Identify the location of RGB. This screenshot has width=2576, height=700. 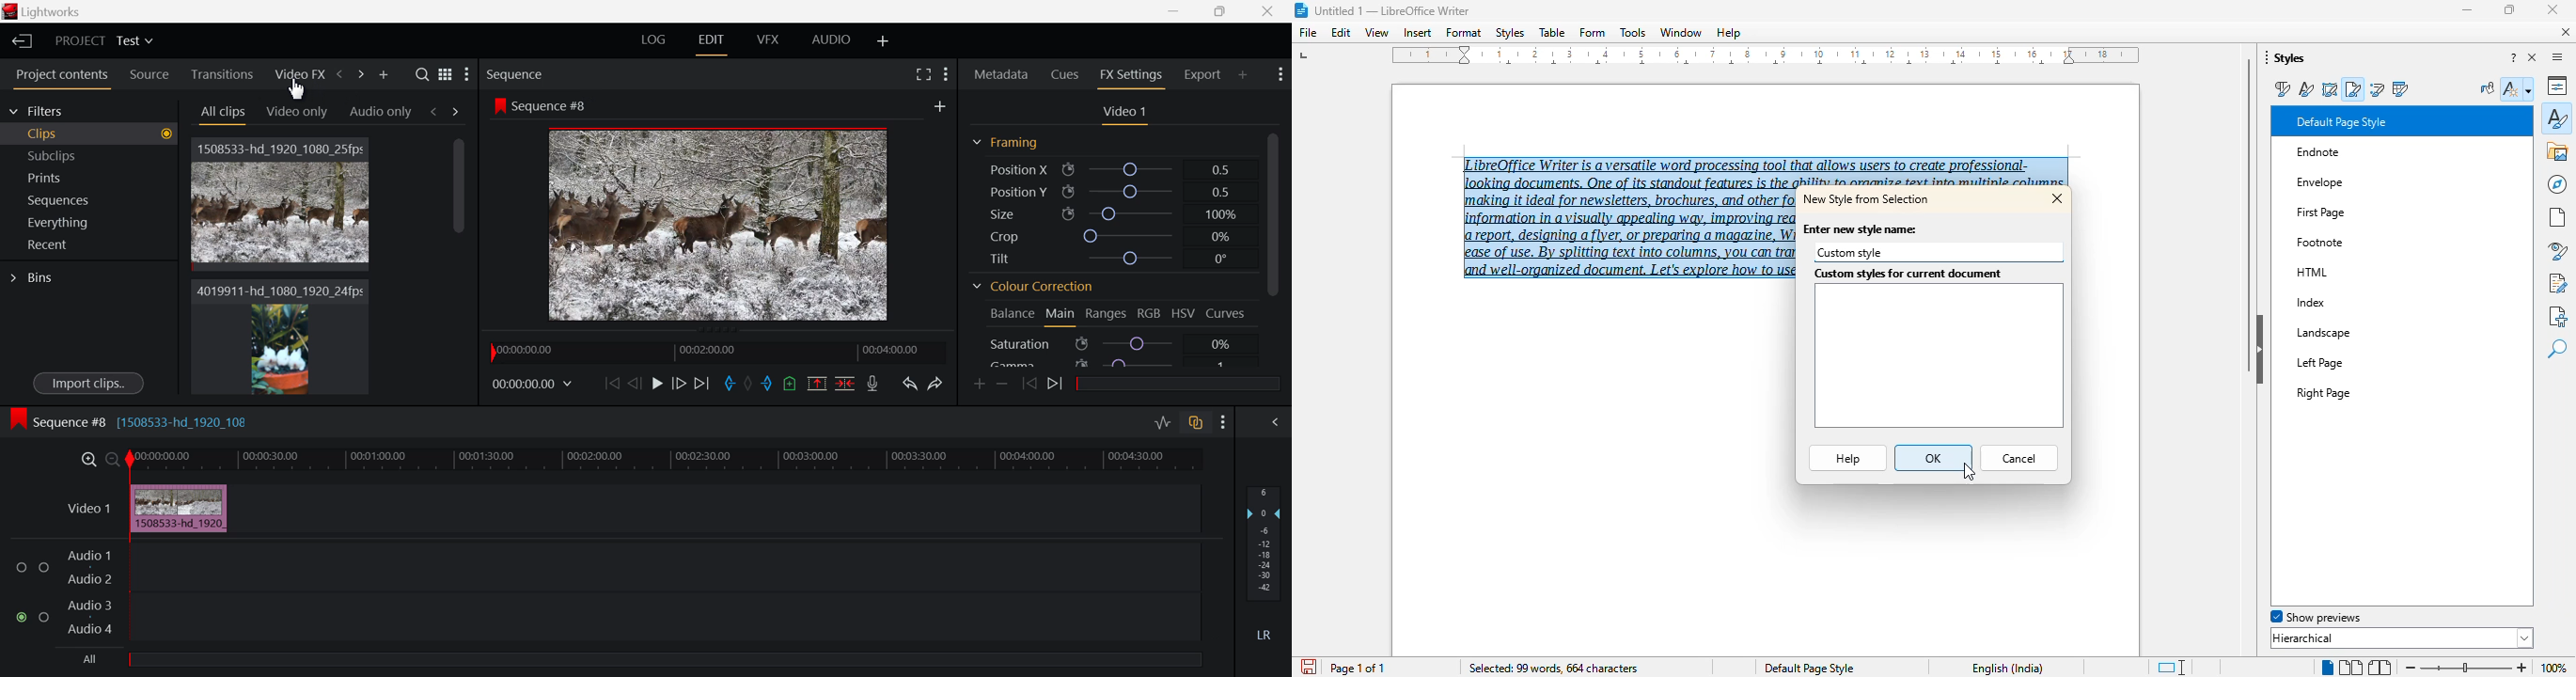
(1149, 314).